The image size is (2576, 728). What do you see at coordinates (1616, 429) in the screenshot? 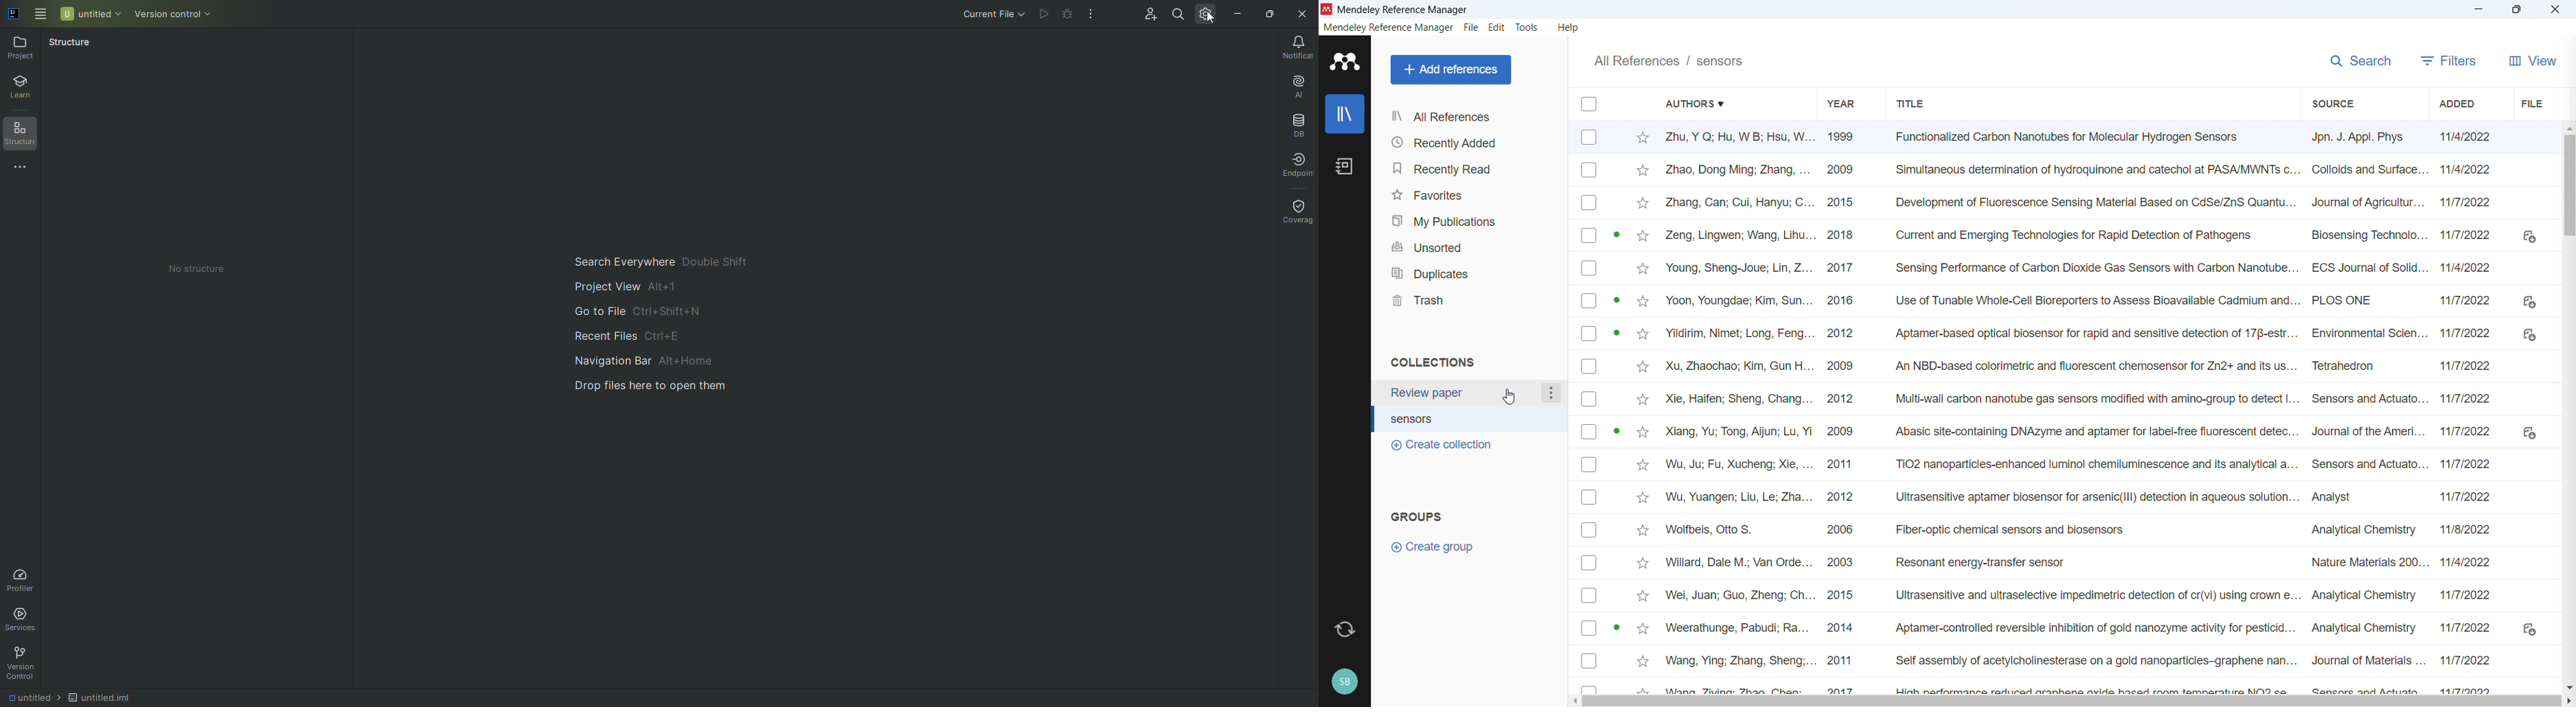
I see `PDF available` at bounding box center [1616, 429].